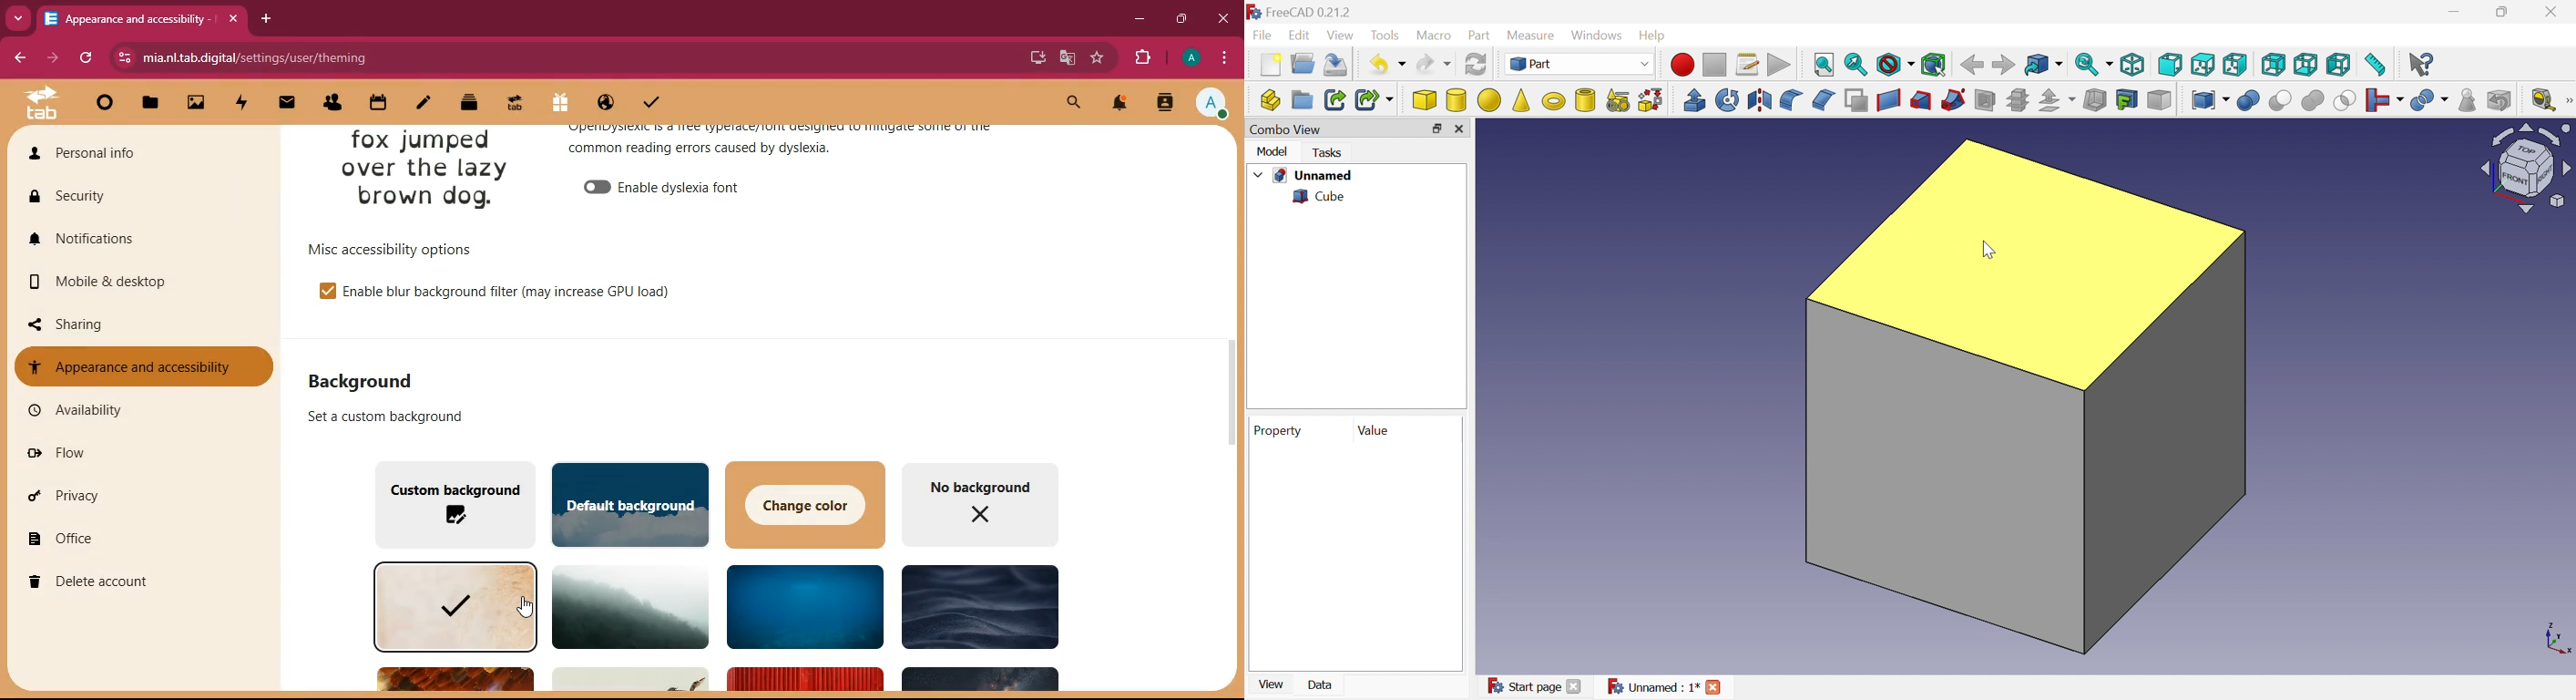  What do you see at coordinates (2523, 169) in the screenshot?
I see `Viewing angle` at bounding box center [2523, 169].